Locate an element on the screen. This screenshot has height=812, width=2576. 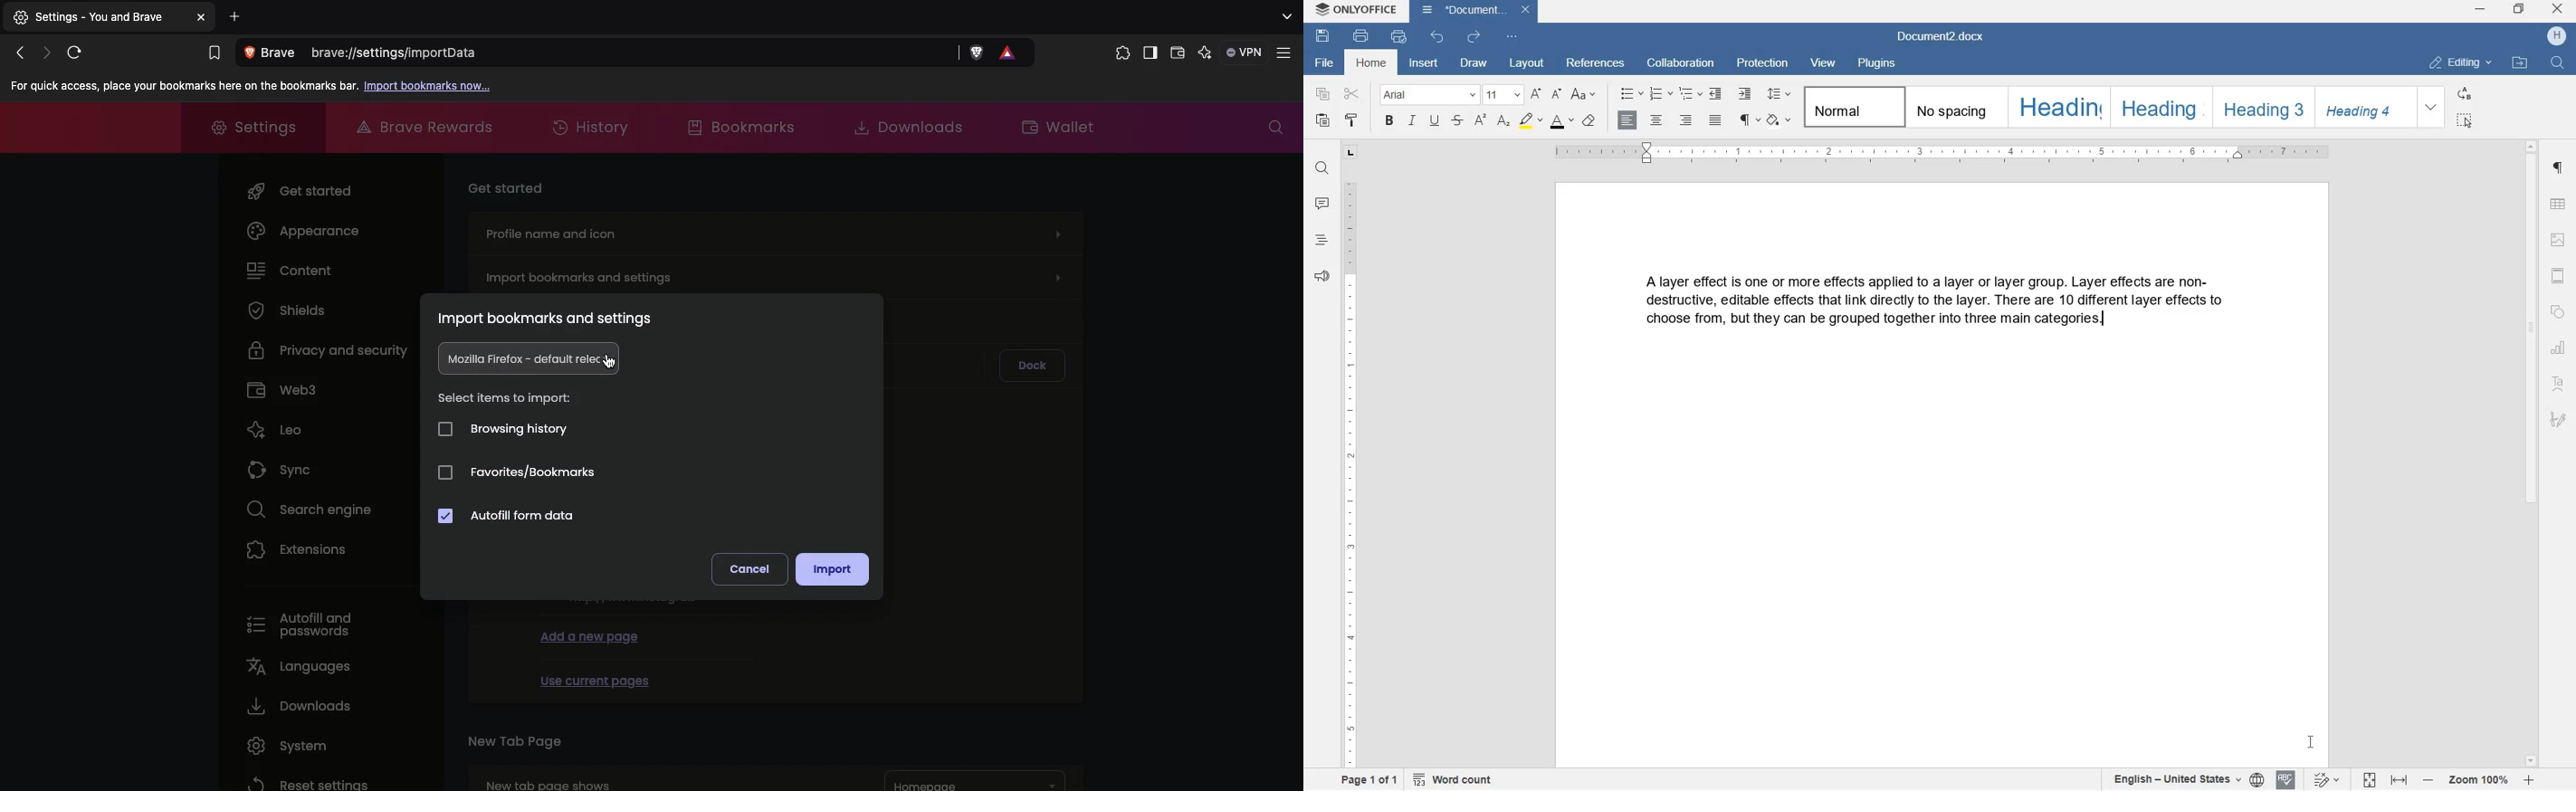
Web3 is located at coordinates (282, 387).